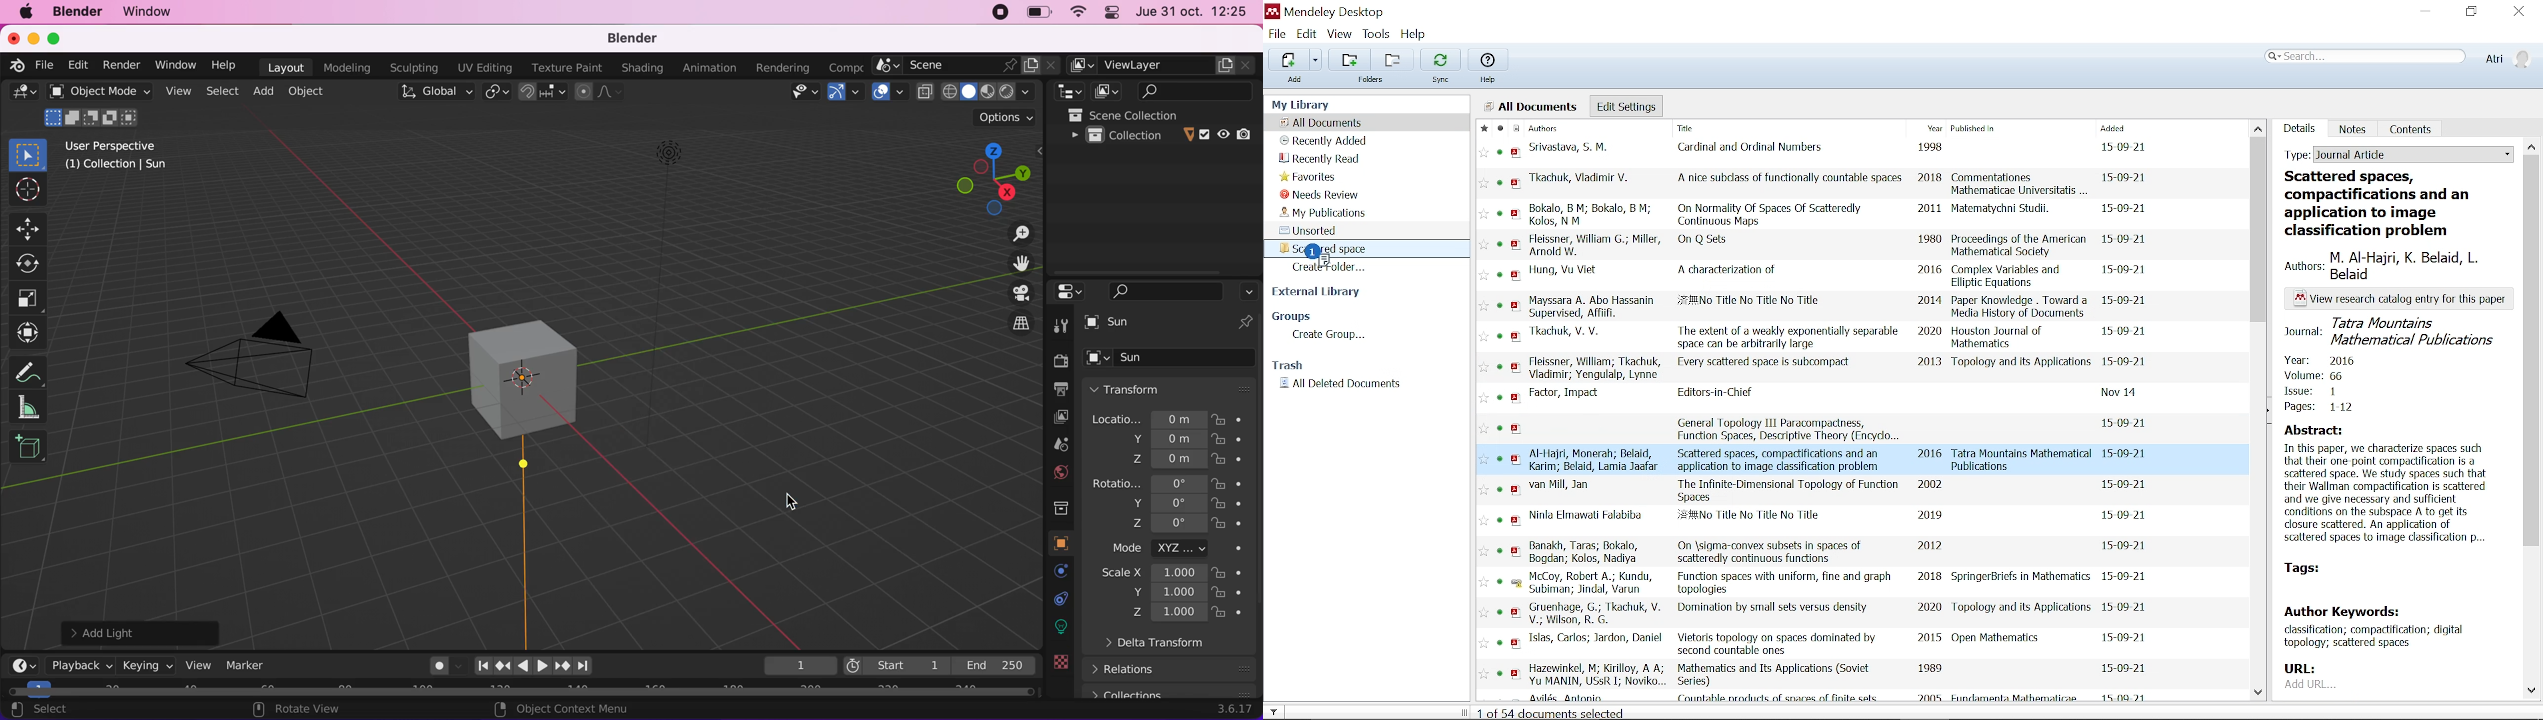 This screenshot has height=728, width=2548. Describe the element at coordinates (1575, 334) in the screenshot. I see `authors` at that location.